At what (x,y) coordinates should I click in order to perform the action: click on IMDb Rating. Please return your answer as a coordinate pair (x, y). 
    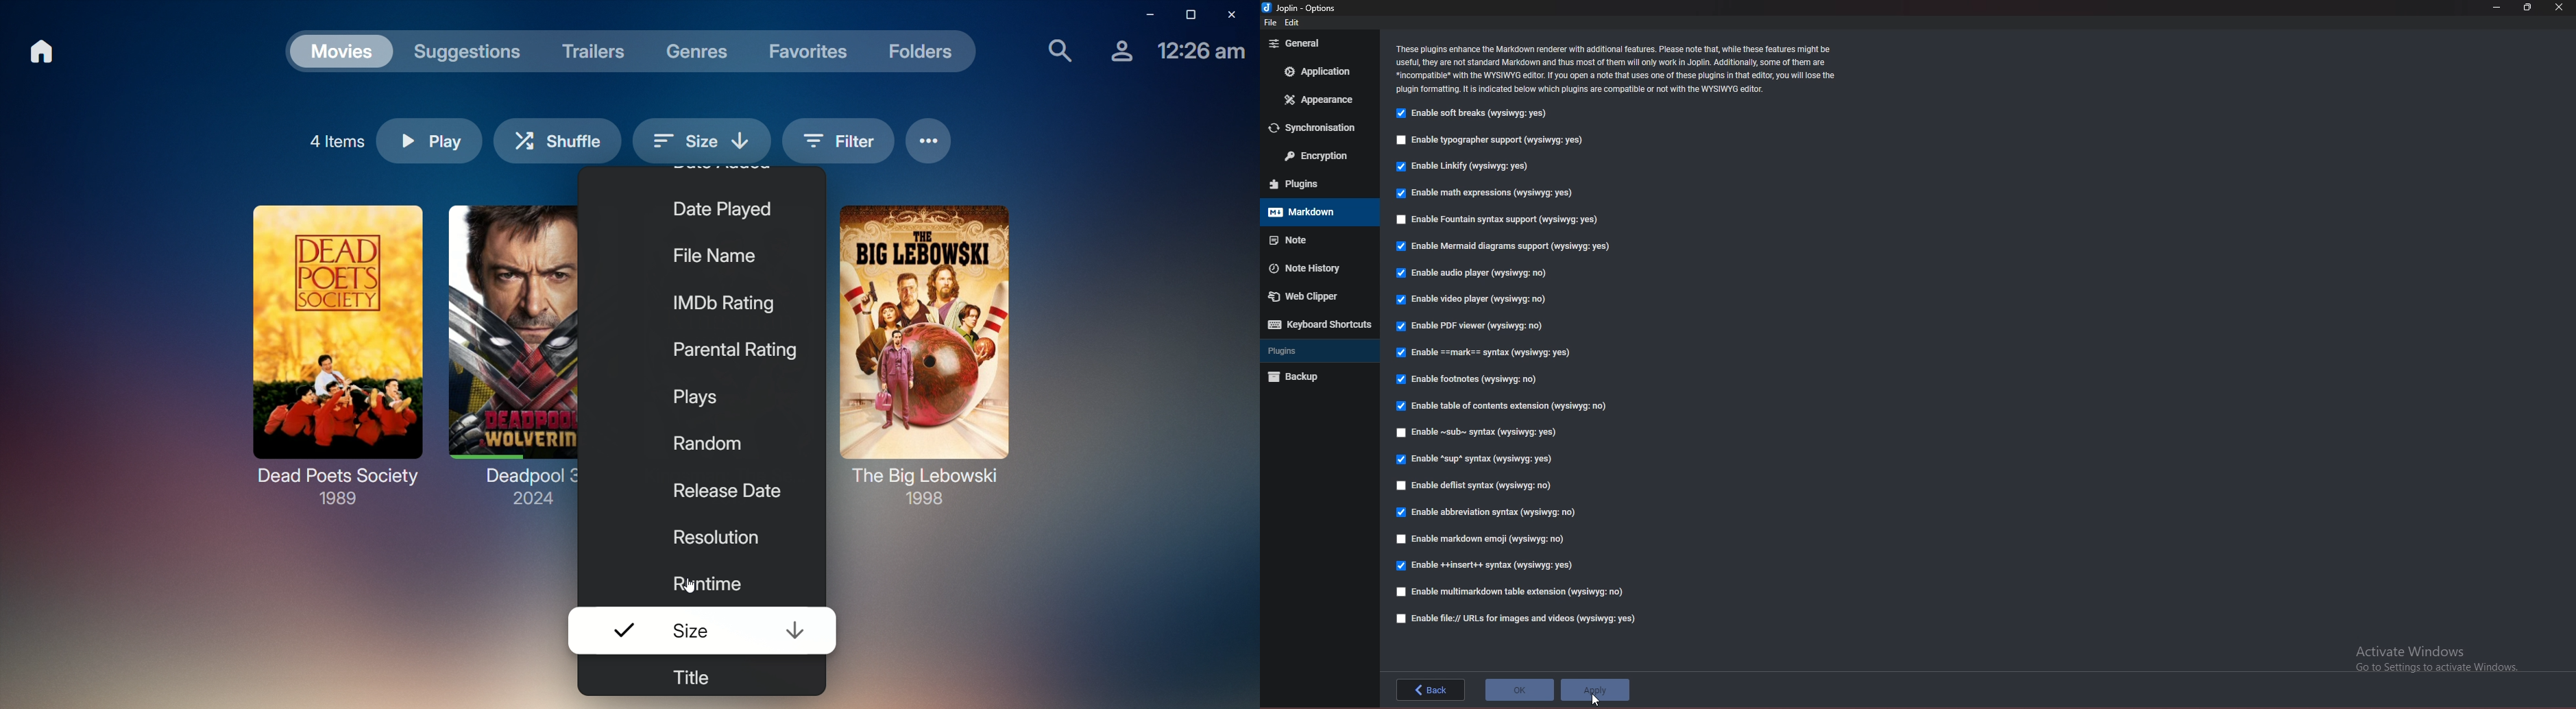
    Looking at the image, I should click on (715, 305).